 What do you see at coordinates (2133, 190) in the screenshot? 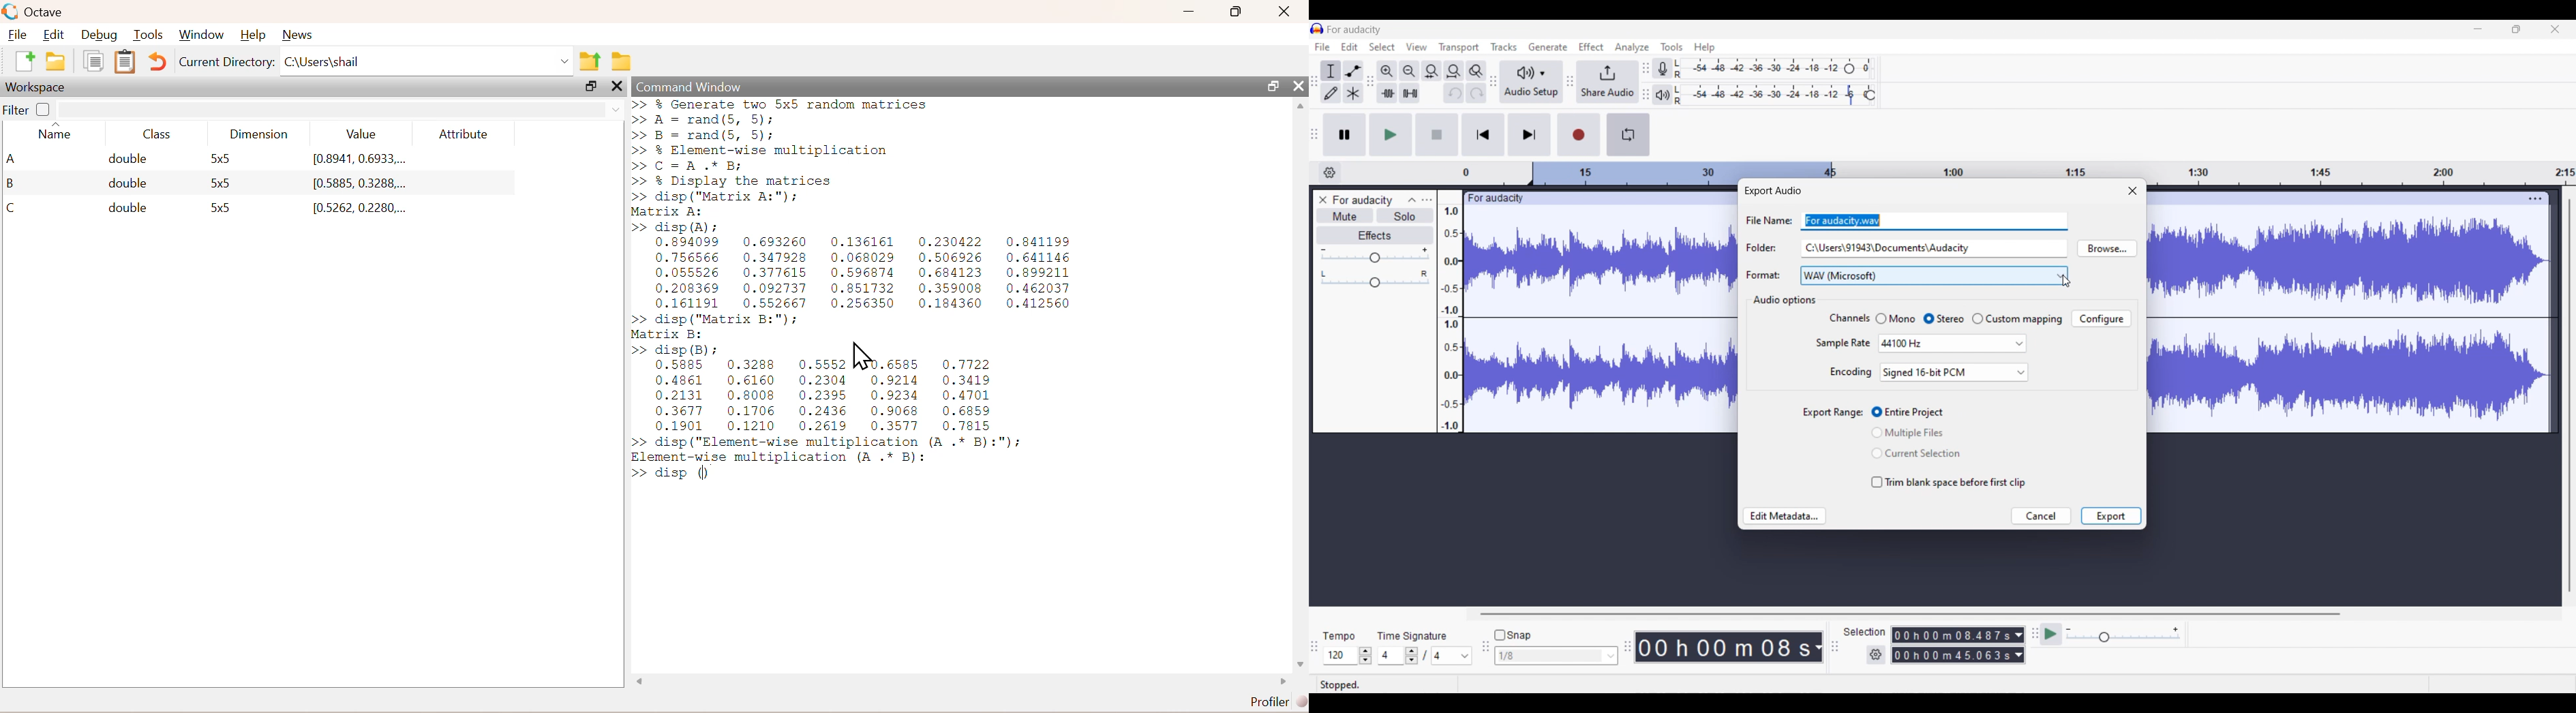
I see `Close` at bounding box center [2133, 190].